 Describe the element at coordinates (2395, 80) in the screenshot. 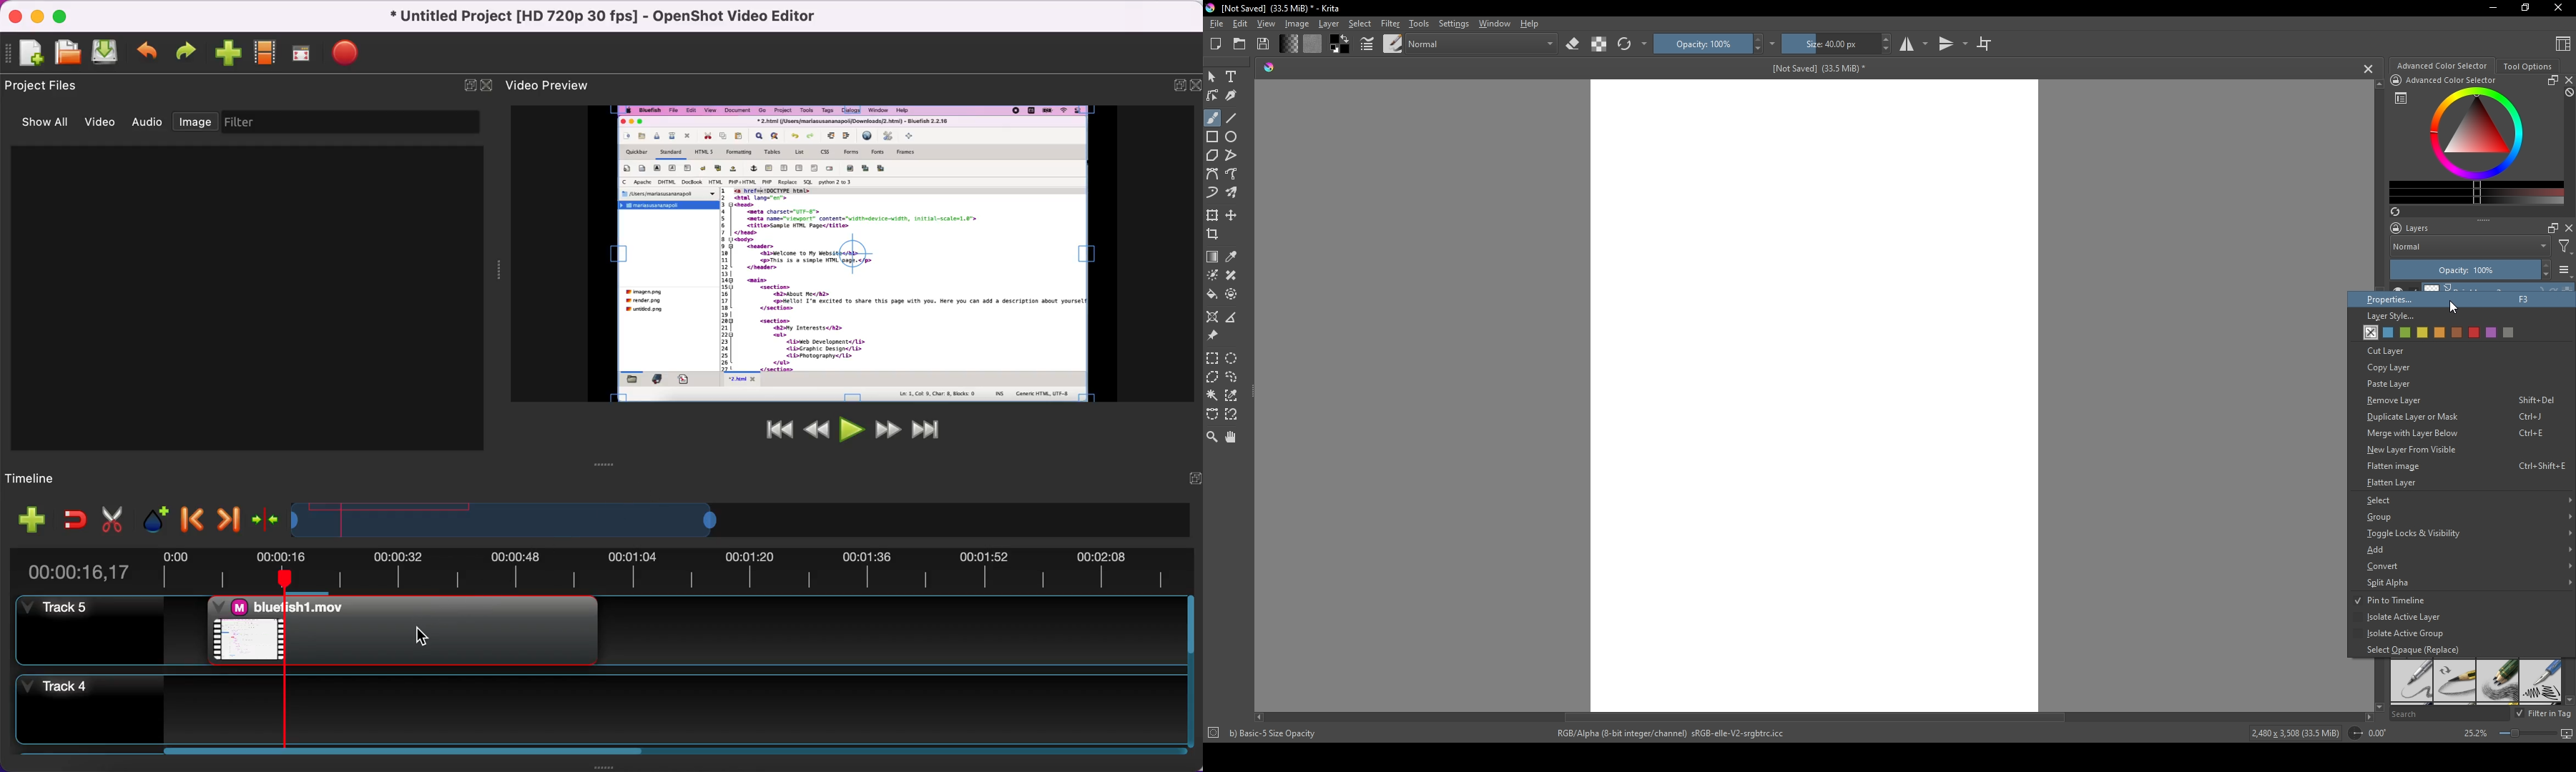

I see `icon` at that location.